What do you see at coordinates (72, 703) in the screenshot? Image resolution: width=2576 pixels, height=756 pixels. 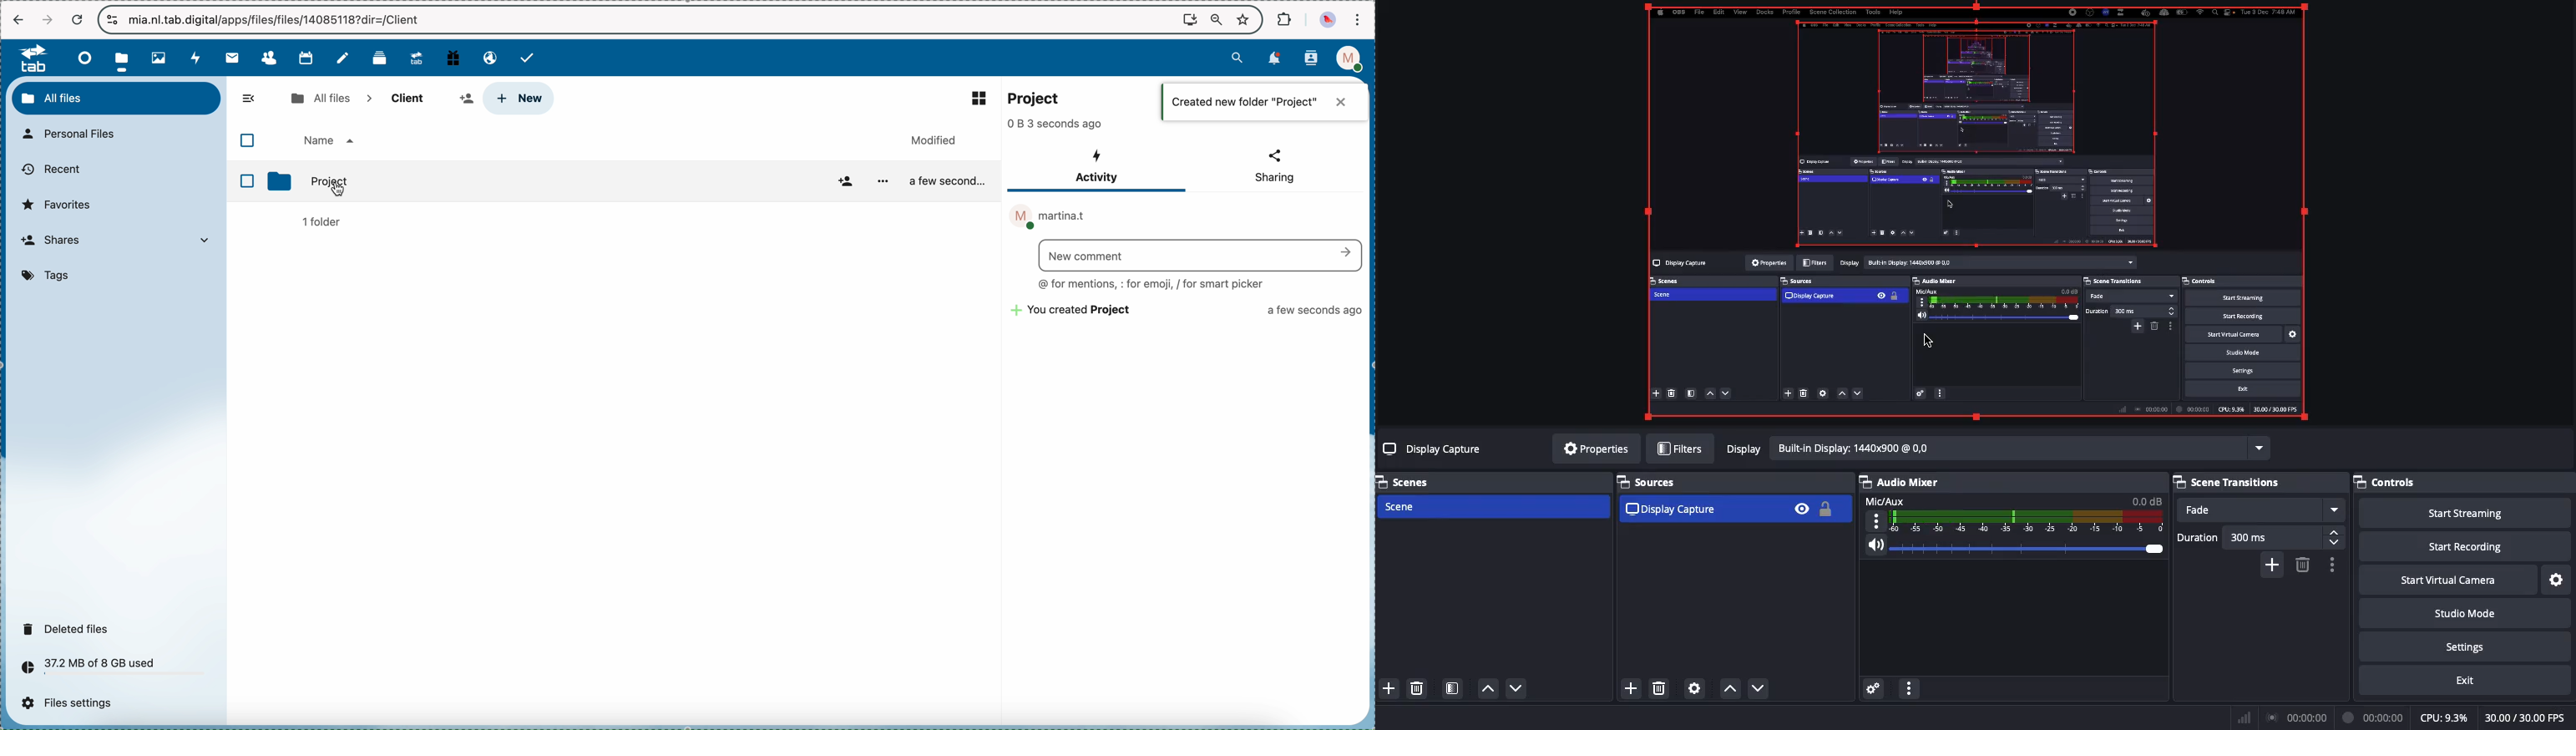 I see `files settings` at bounding box center [72, 703].